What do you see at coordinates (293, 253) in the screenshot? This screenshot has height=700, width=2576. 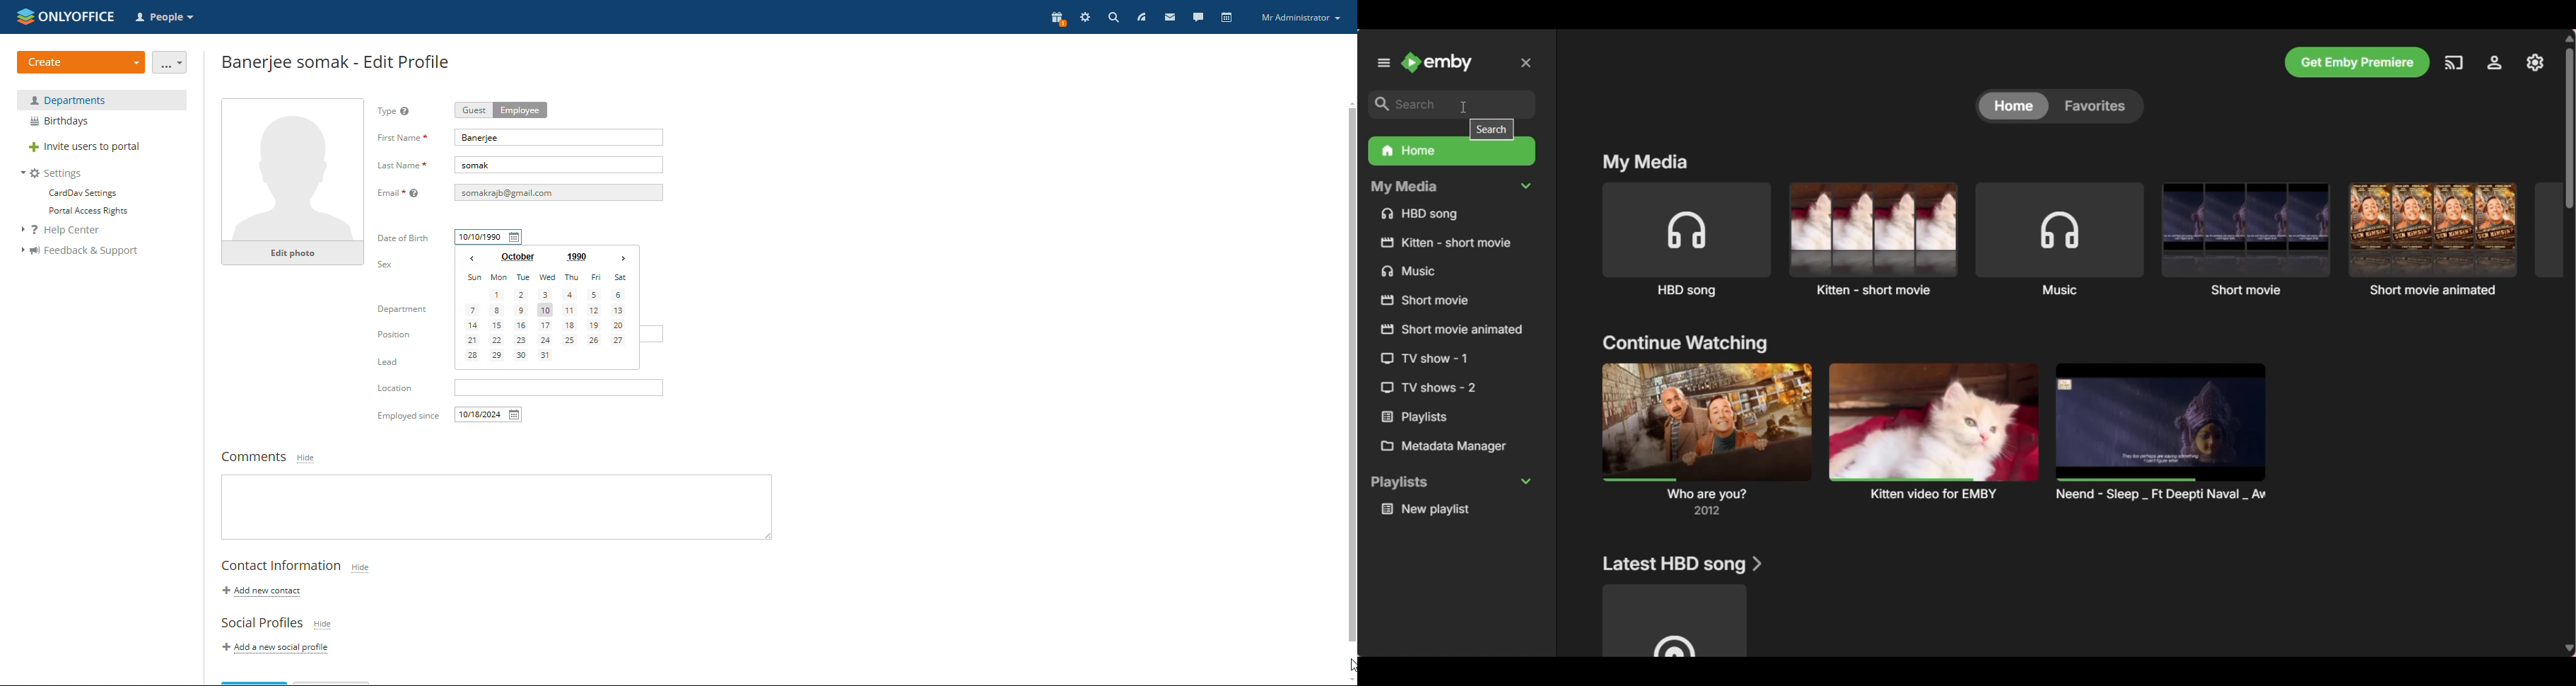 I see `edit photo` at bounding box center [293, 253].